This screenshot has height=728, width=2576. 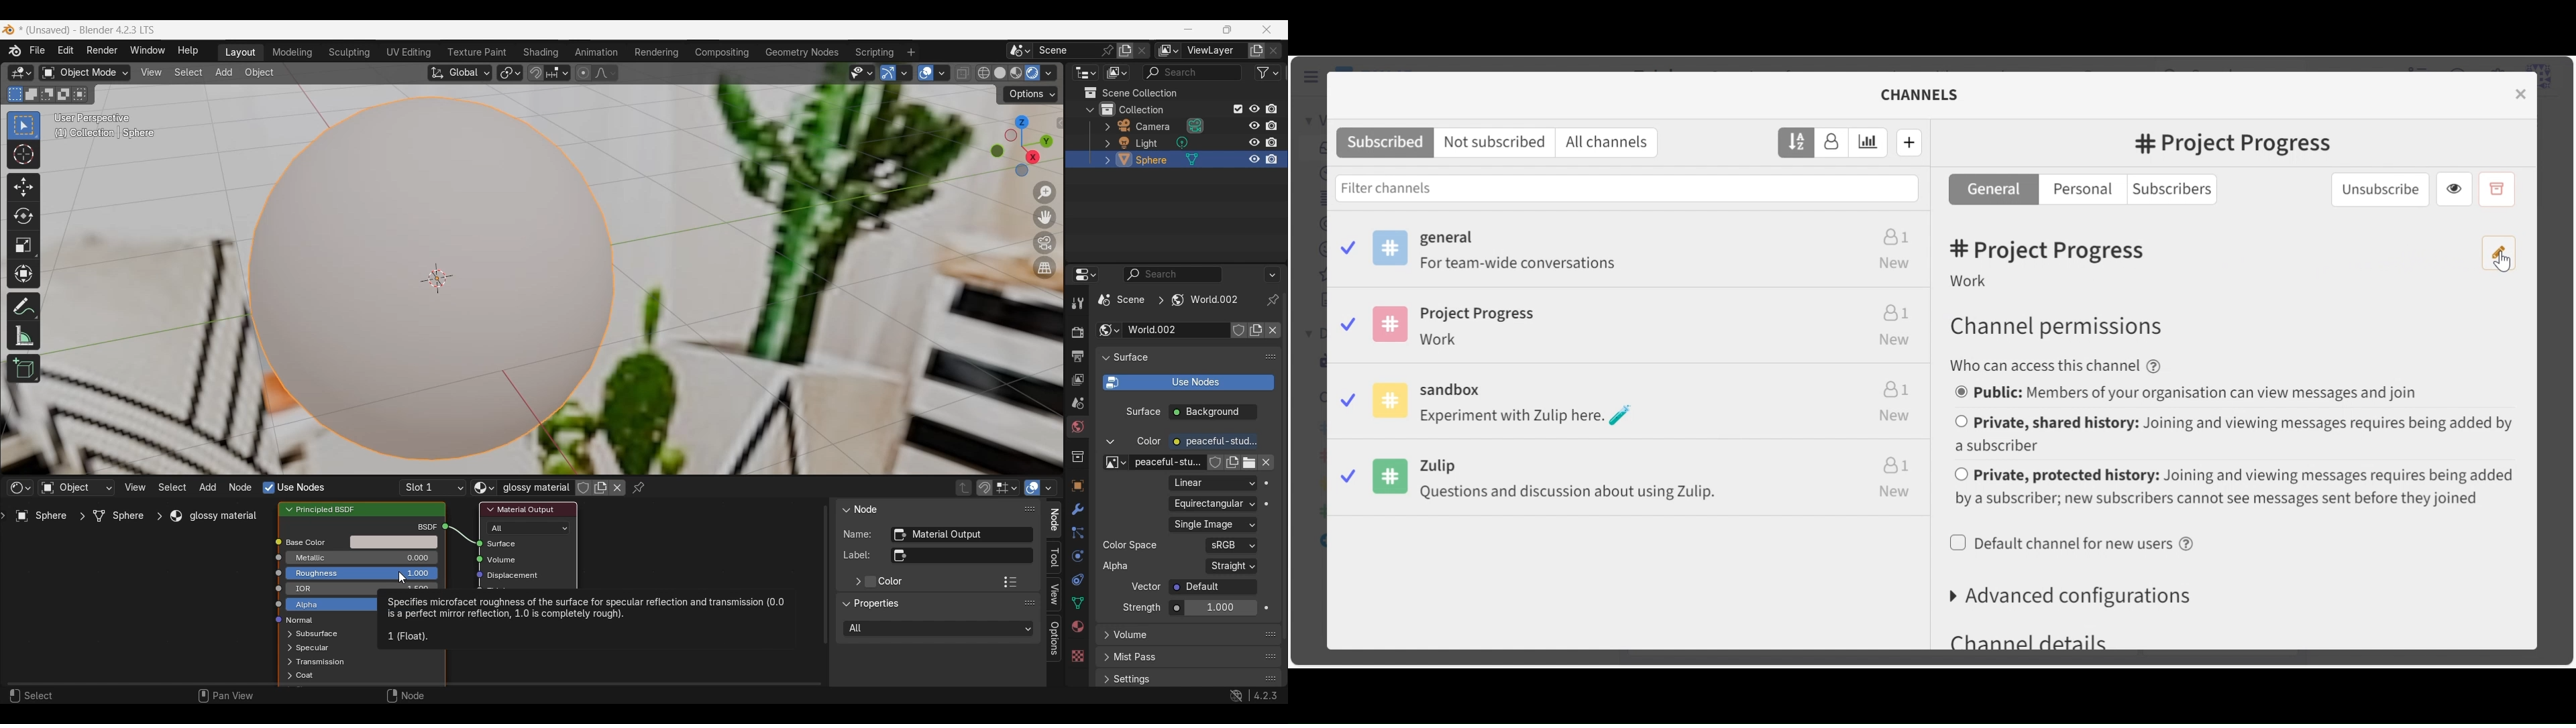 What do you see at coordinates (1085, 274) in the screenshot?
I see `Editor type options` at bounding box center [1085, 274].